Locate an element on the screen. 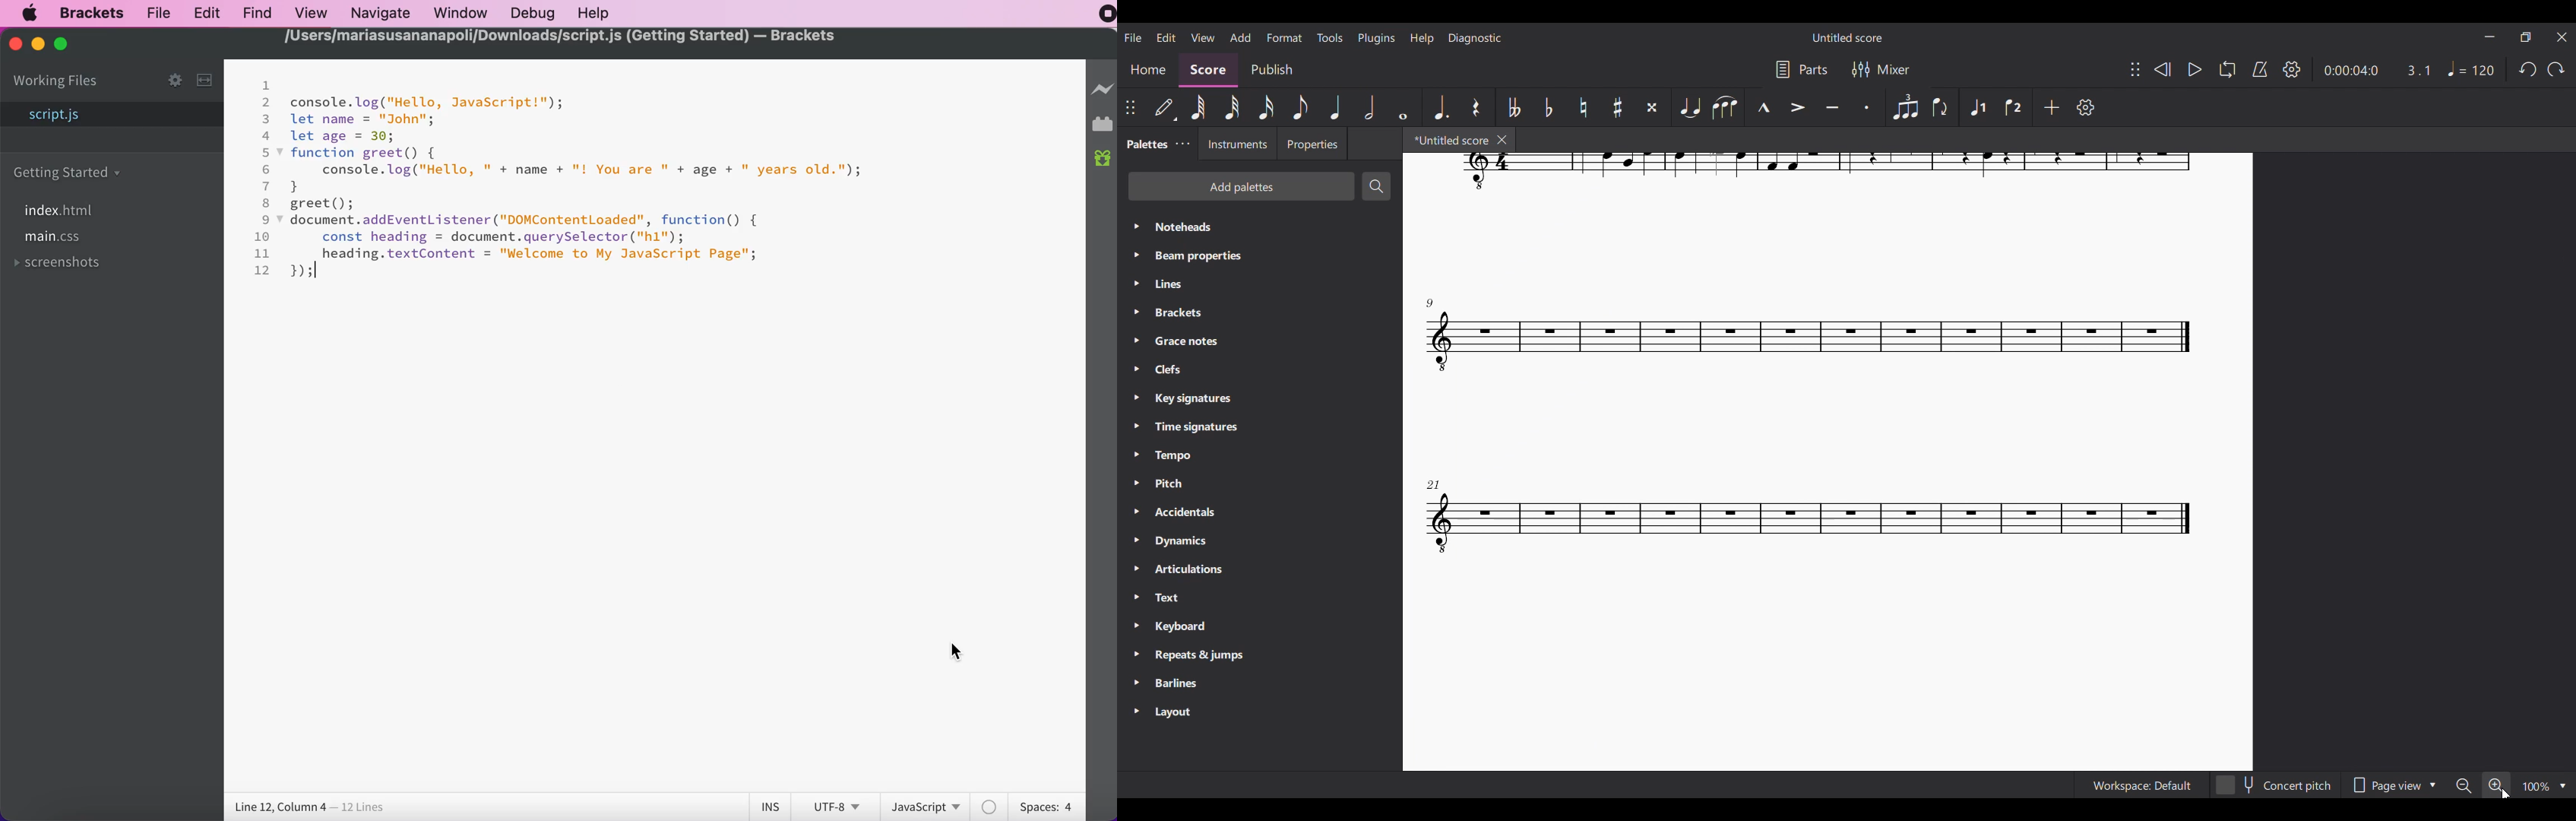 This screenshot has width=2576, height=840. console.log("Hello, JavaScript!");let name = "John";let age = 30;function greet() {console.log("Hello, " + name + "! You are " + age + " years old.");}greet ();document.addEventListener ("DOMContentLoaded", function() {const heading = document.querySelector("h1");| heading textcontent = "Welcome to My JavaScript Page"; }); is located at coordinates (577, 188).